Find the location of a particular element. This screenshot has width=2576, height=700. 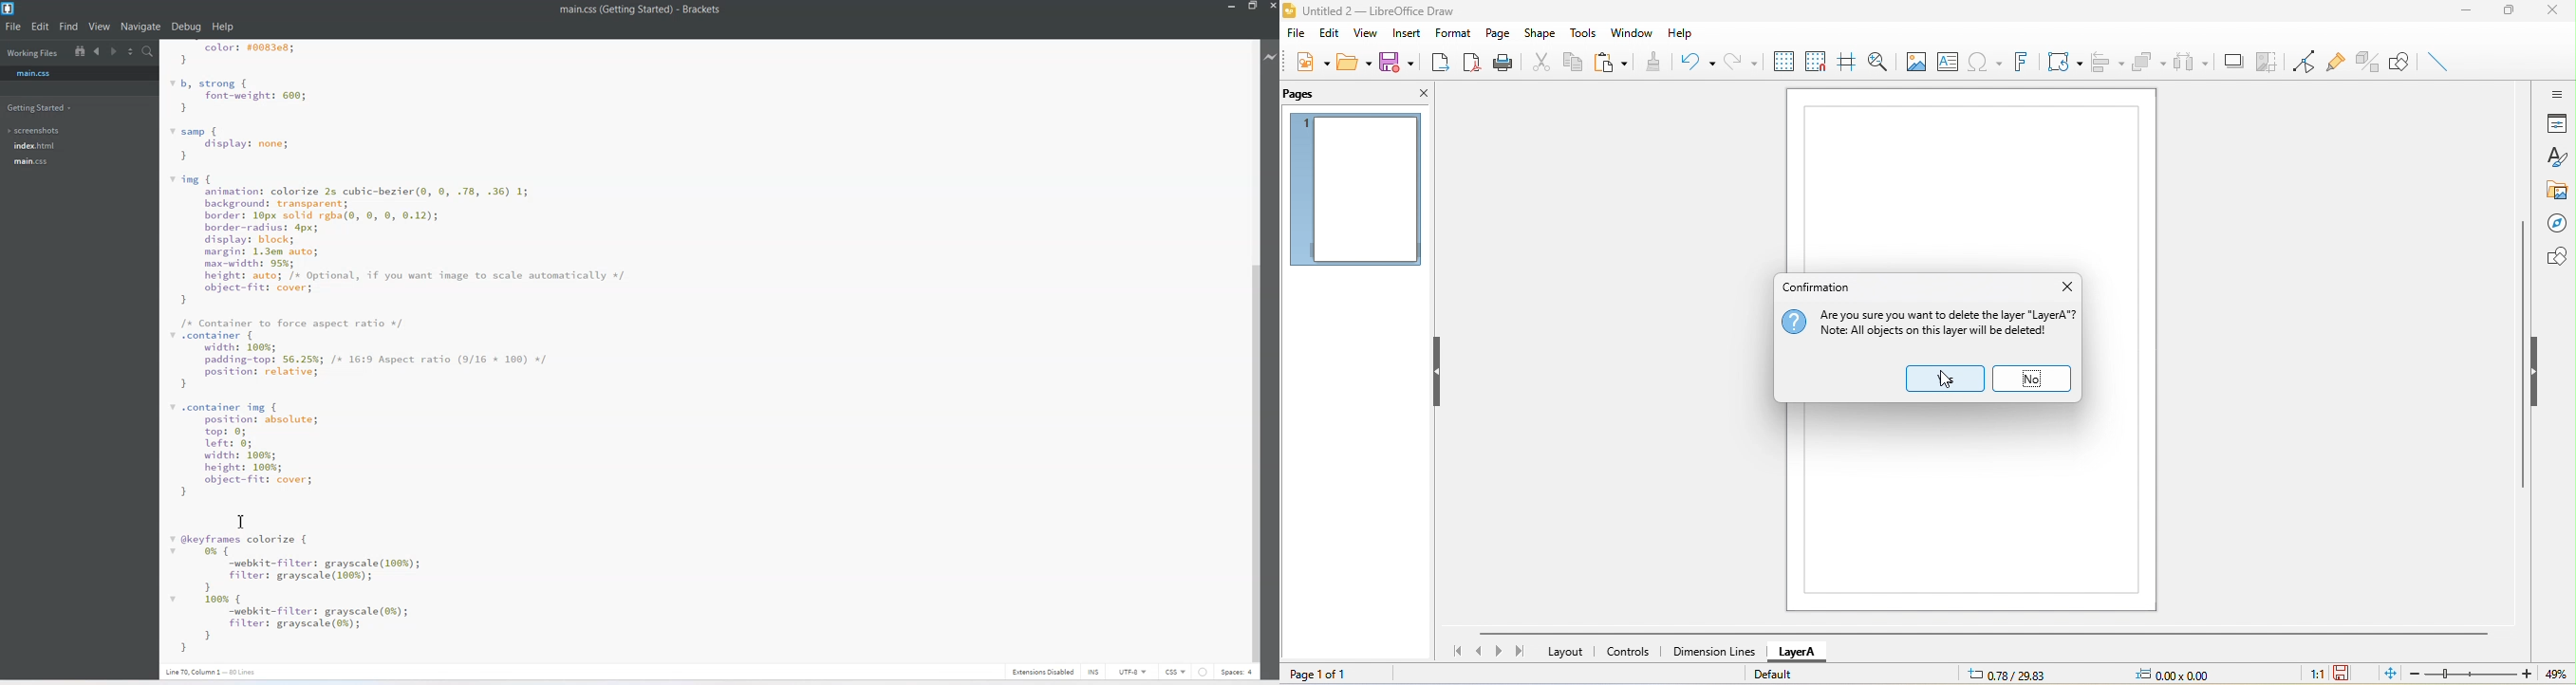

yes is located at coordinates (1945, 377).